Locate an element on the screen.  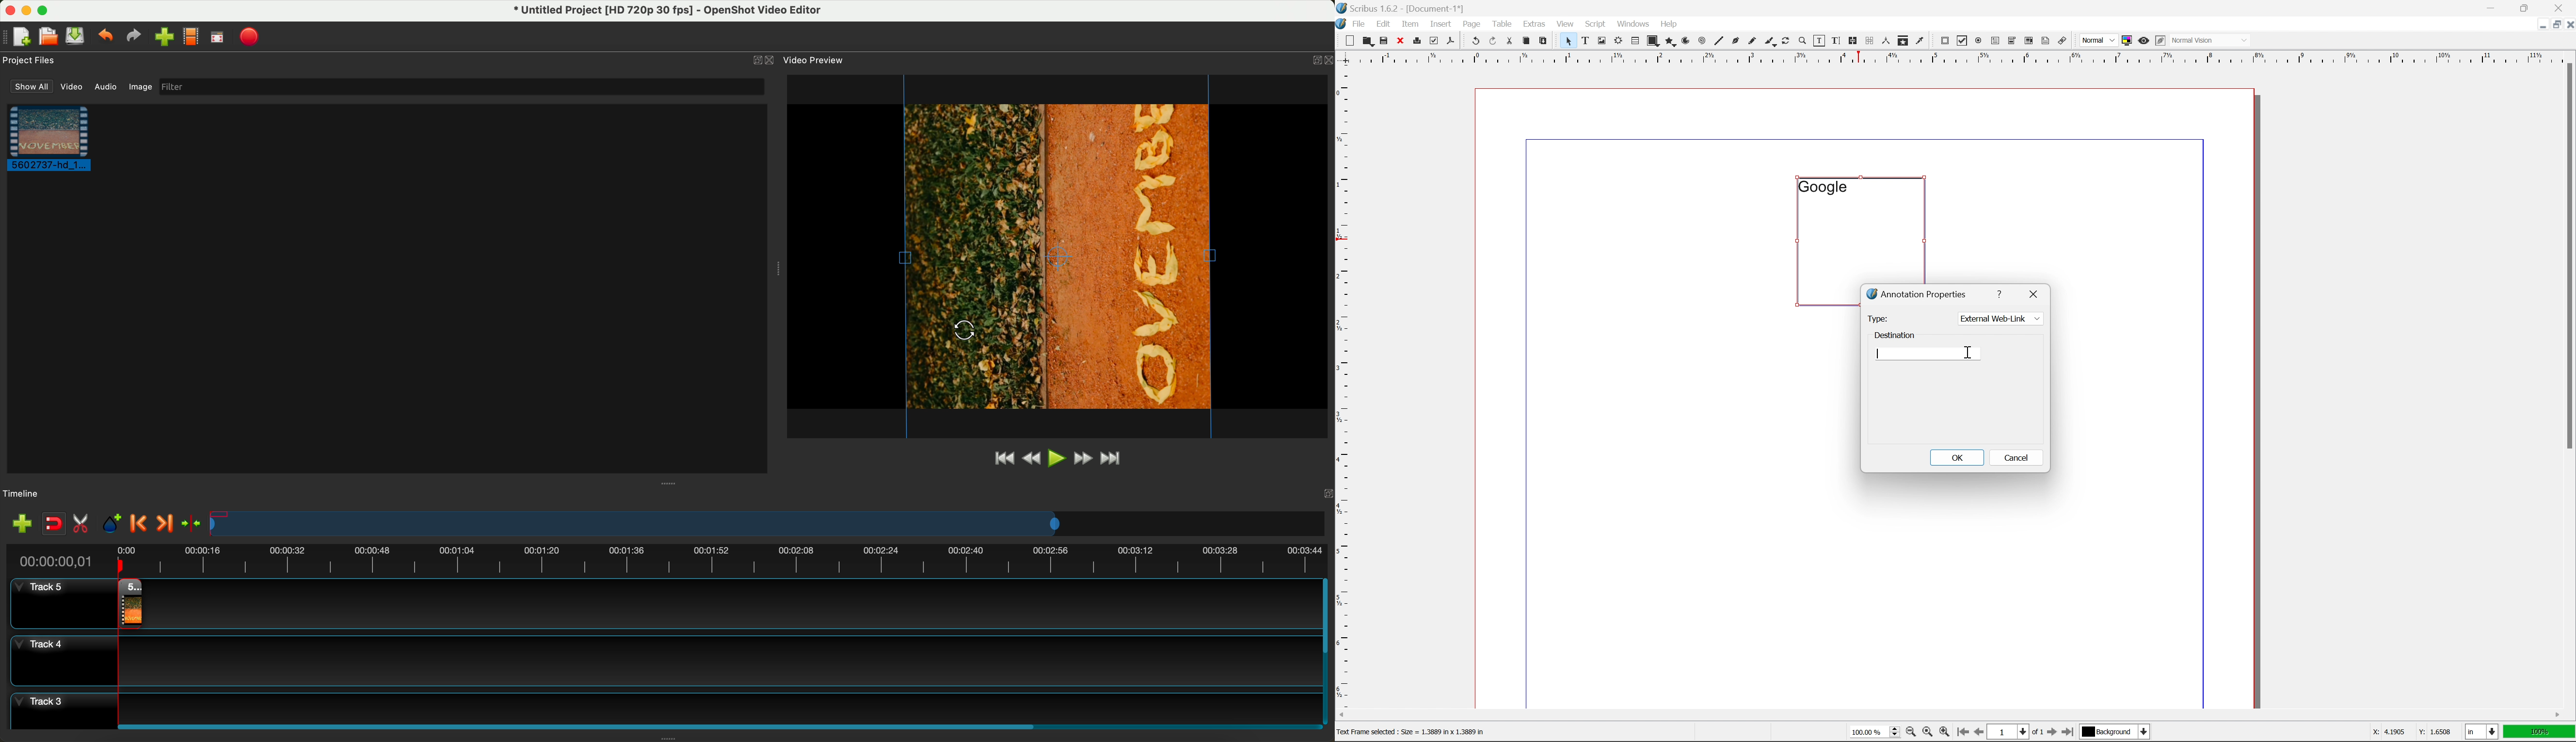
add track is located at coordinates (22, 524).